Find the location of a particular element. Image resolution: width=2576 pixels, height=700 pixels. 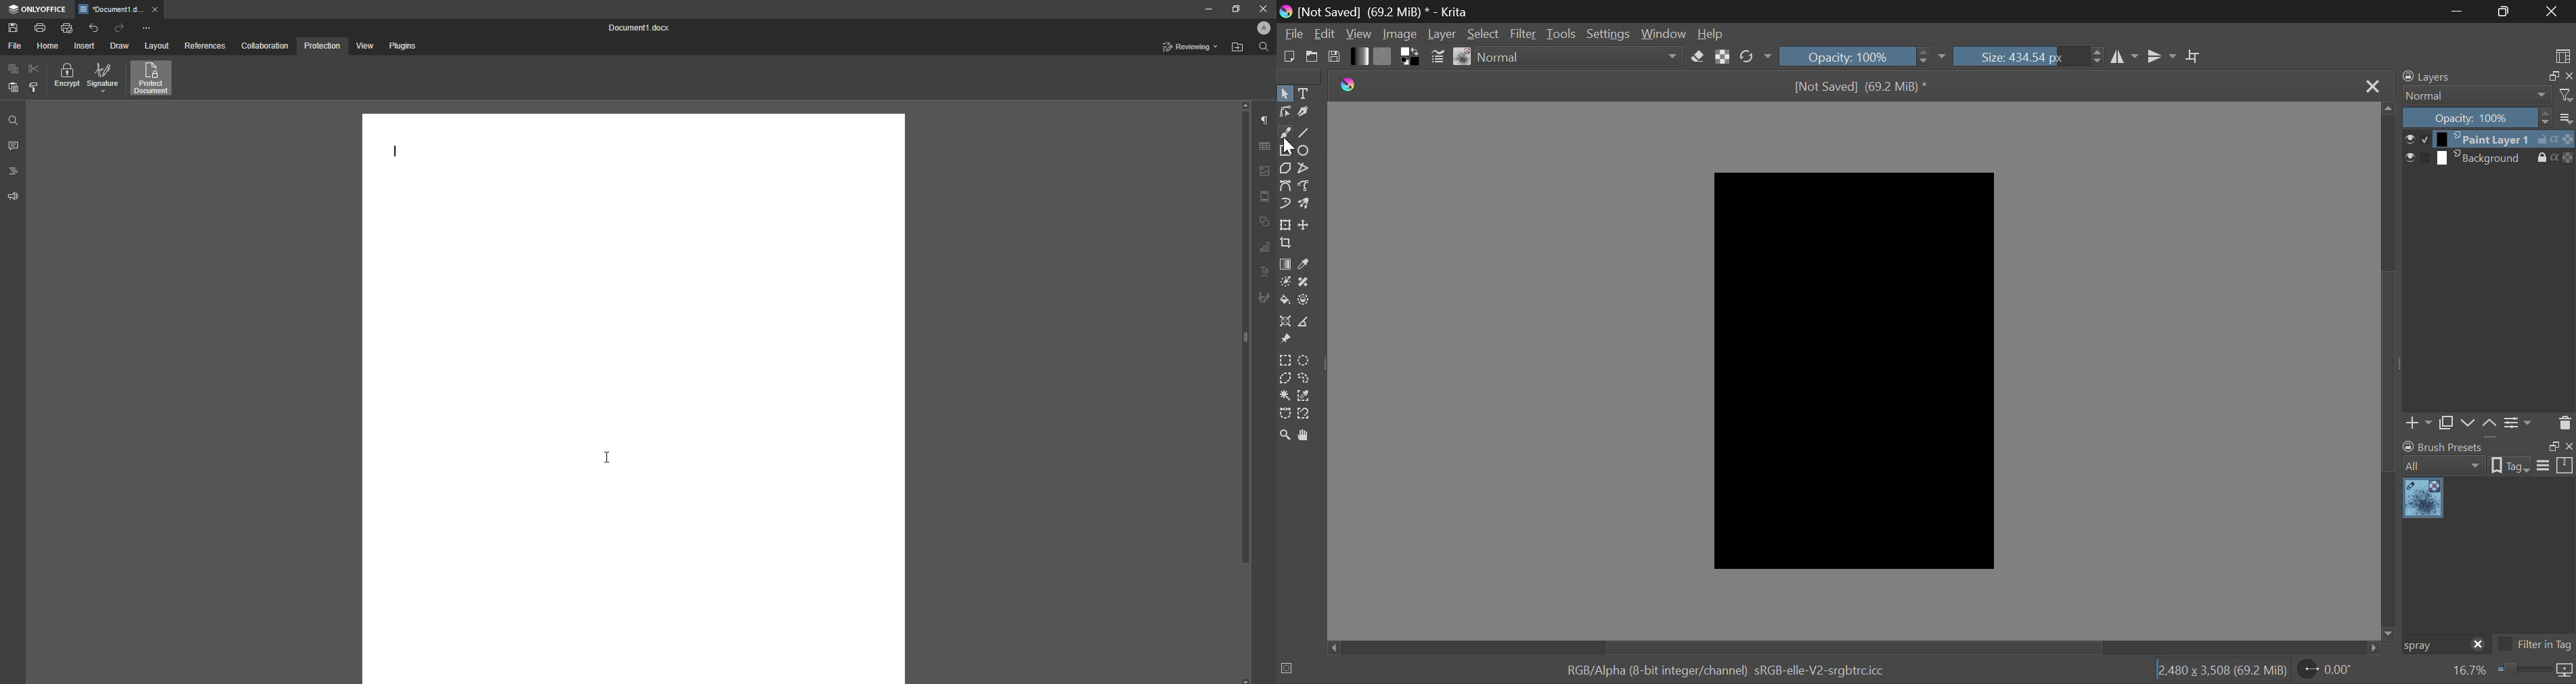

Signature is located at coordinates (103, 78).